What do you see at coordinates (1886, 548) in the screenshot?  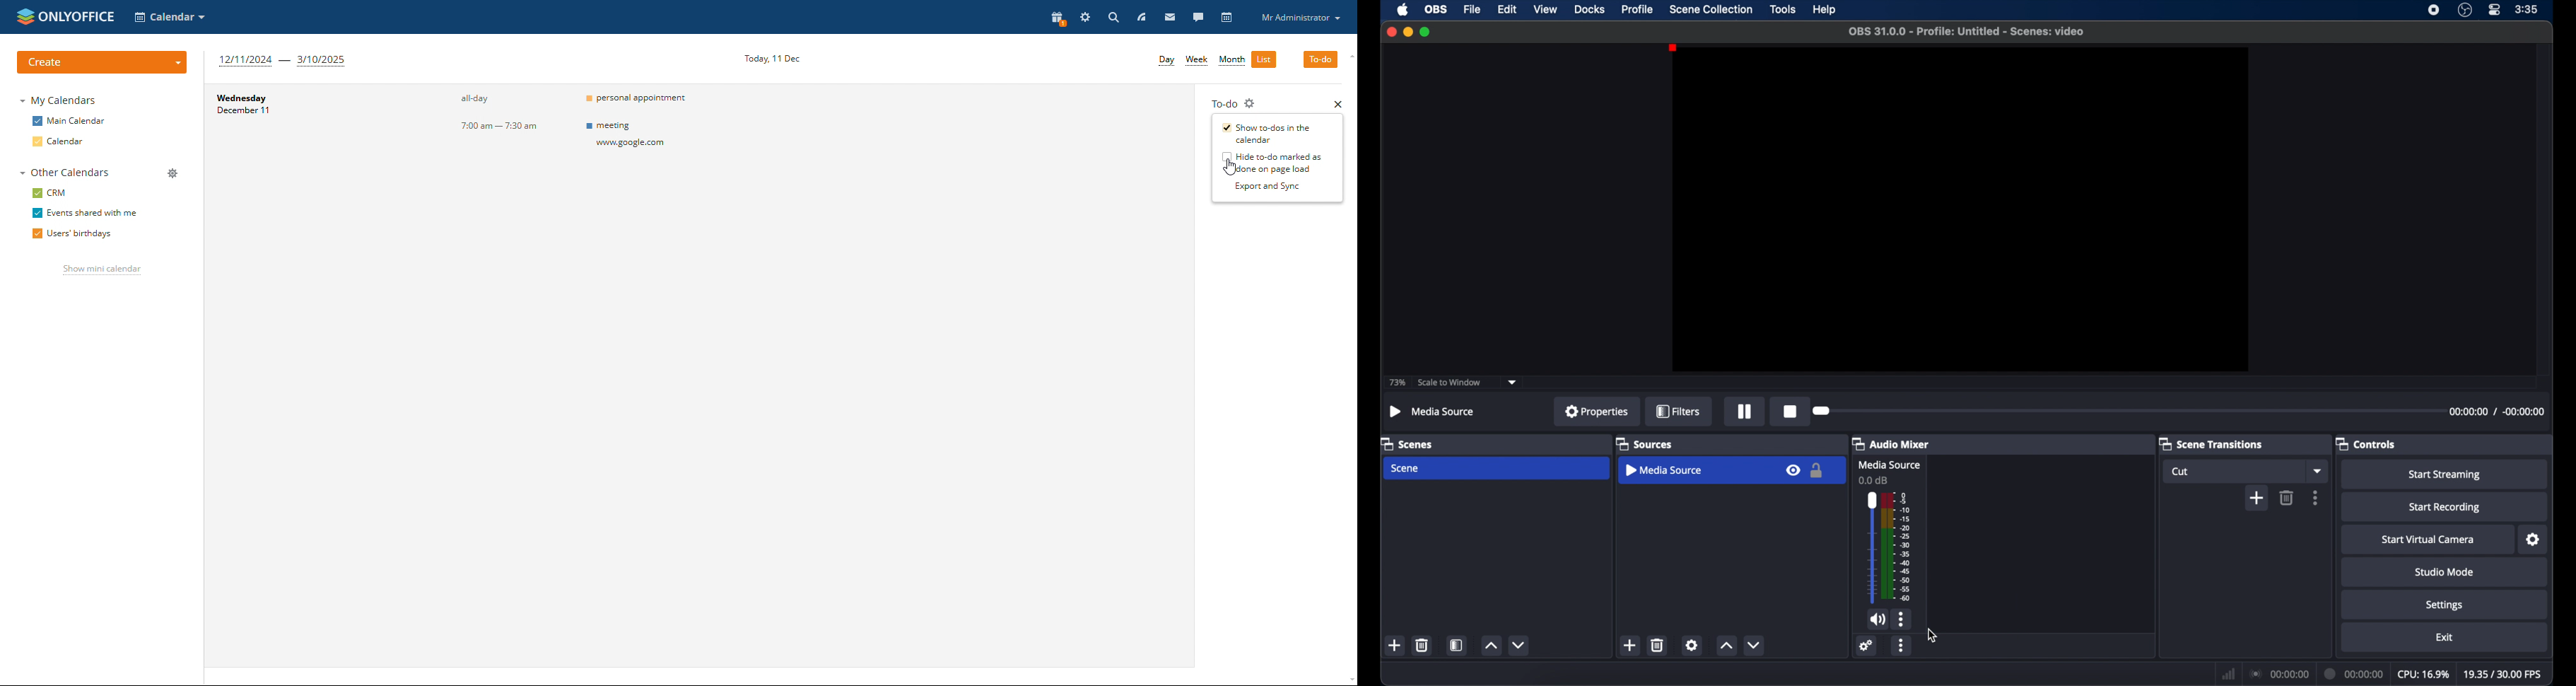 I see `volume` at bounding box center [1886, 548].